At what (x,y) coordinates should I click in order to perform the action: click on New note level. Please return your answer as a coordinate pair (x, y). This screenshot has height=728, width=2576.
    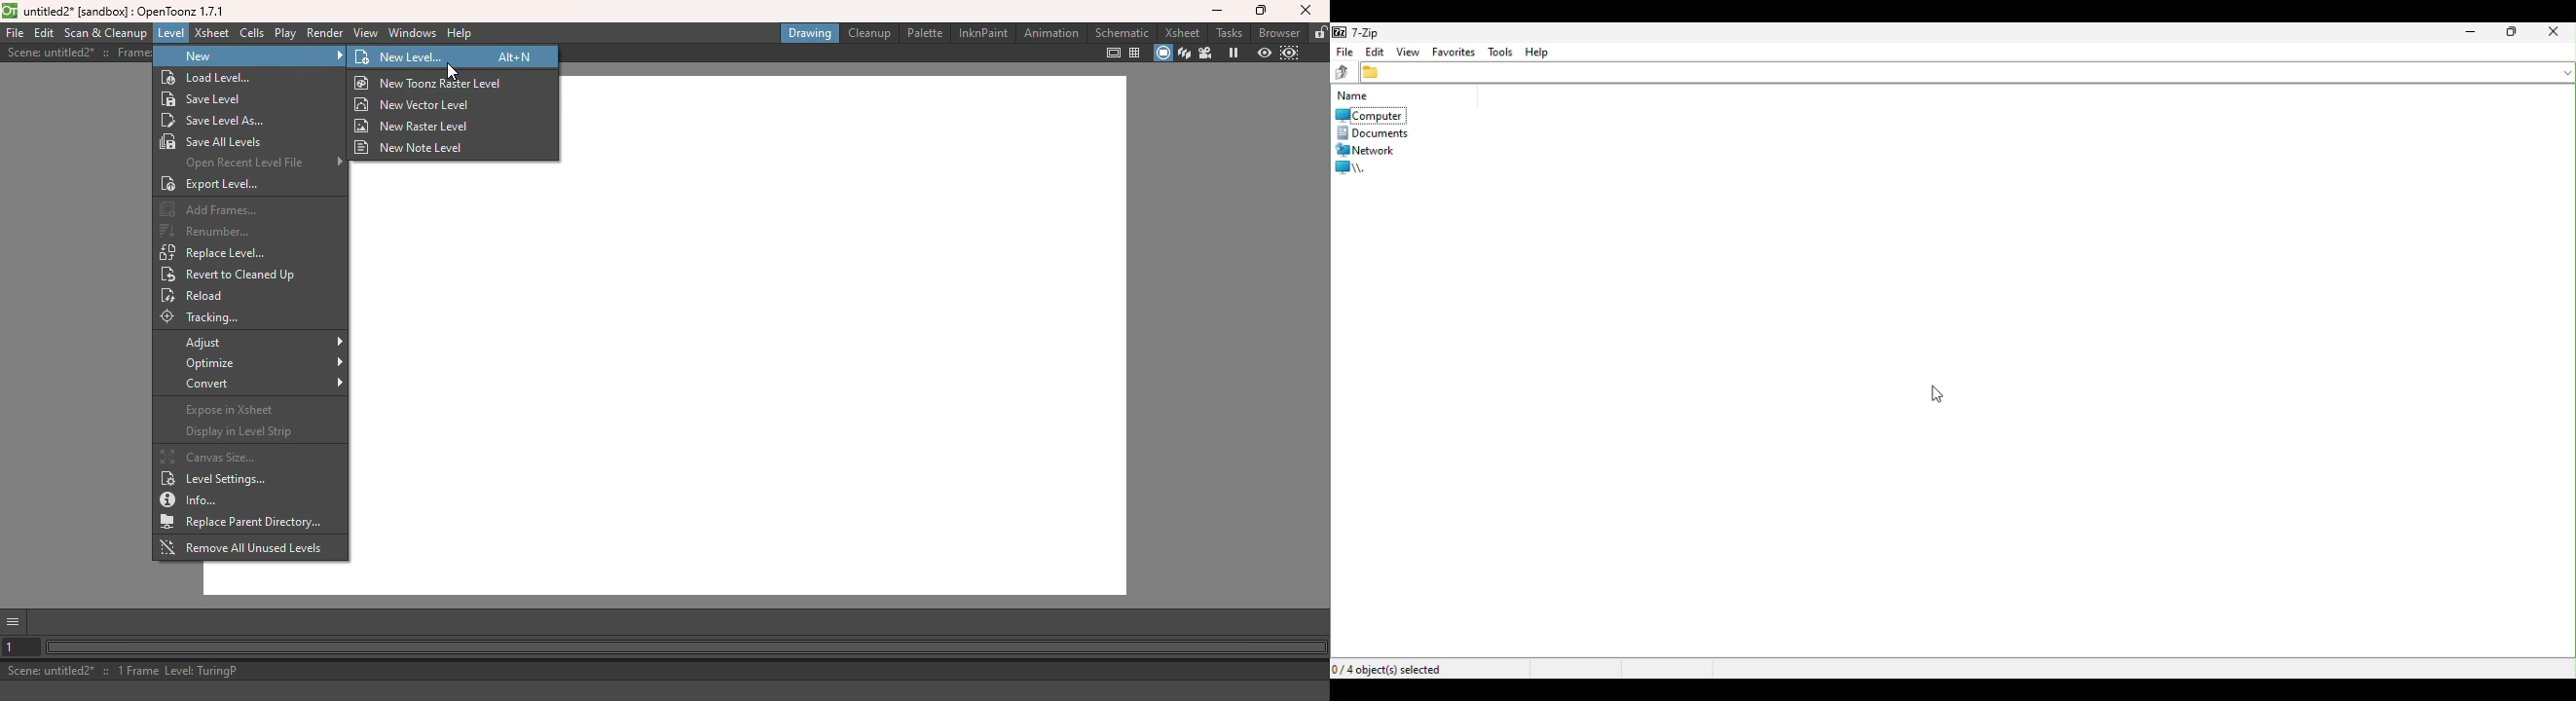
    Looking at the image, I should click on (418, 147).